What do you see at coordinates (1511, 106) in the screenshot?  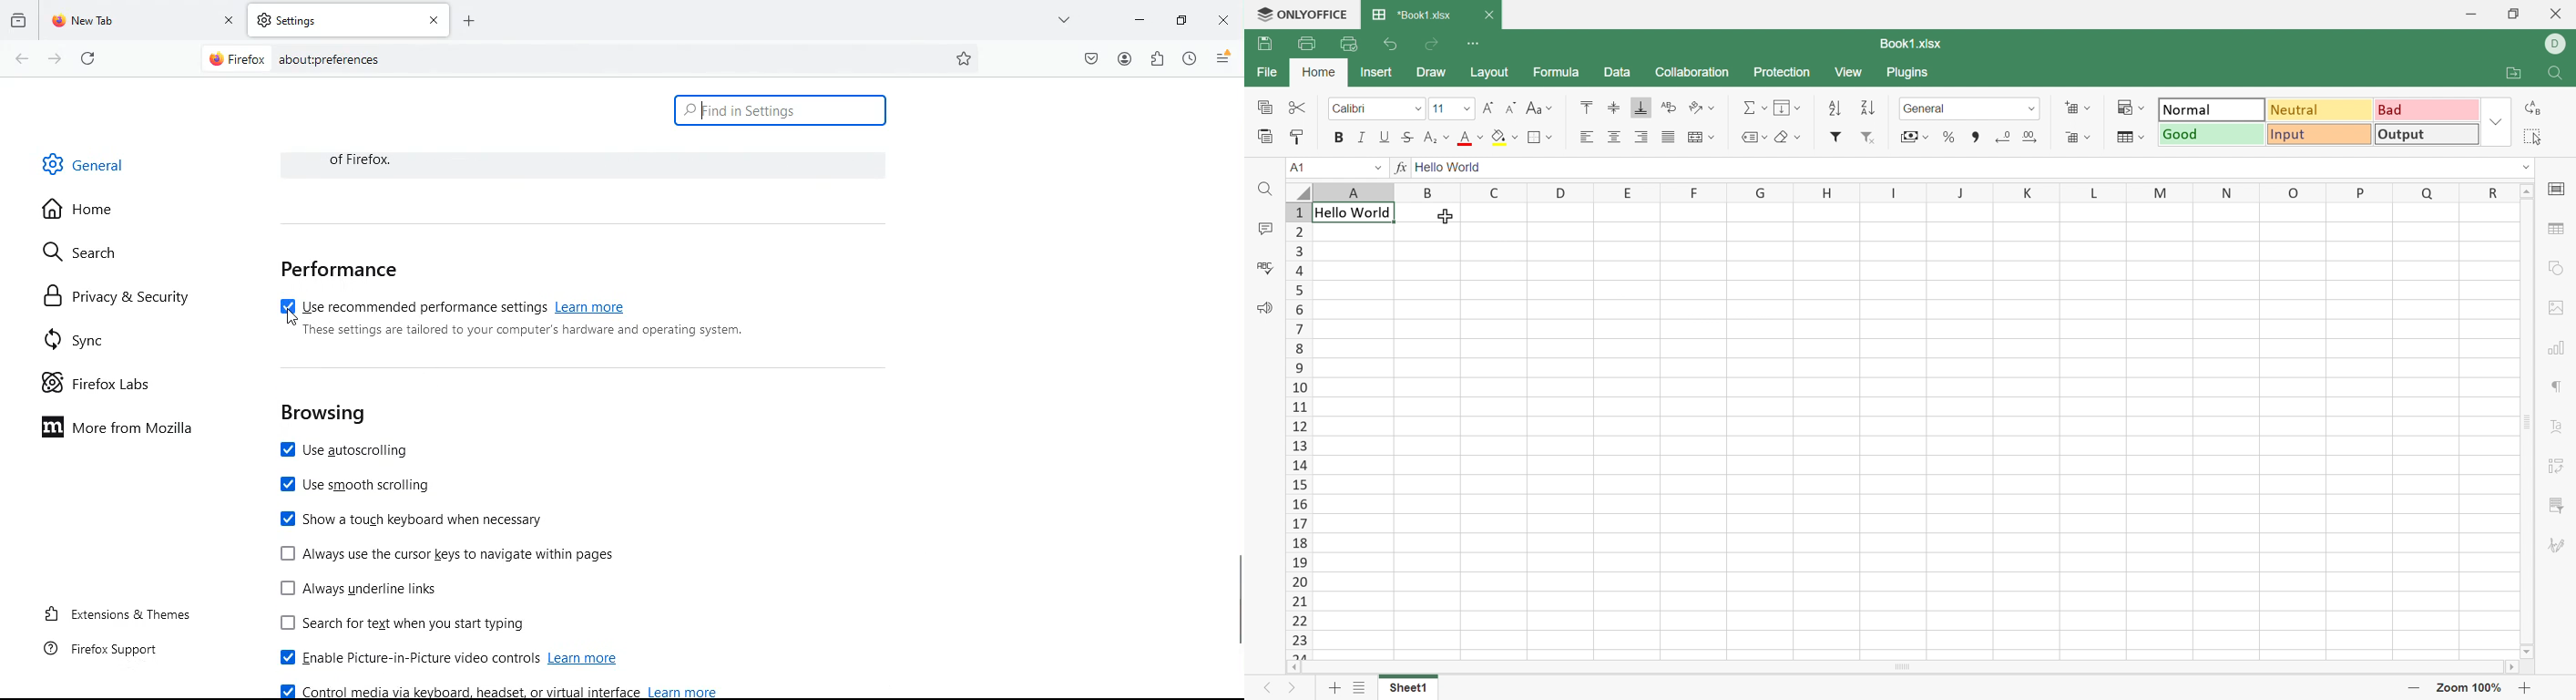 I see `Decrement font size` at bounding box center [1511, 106].